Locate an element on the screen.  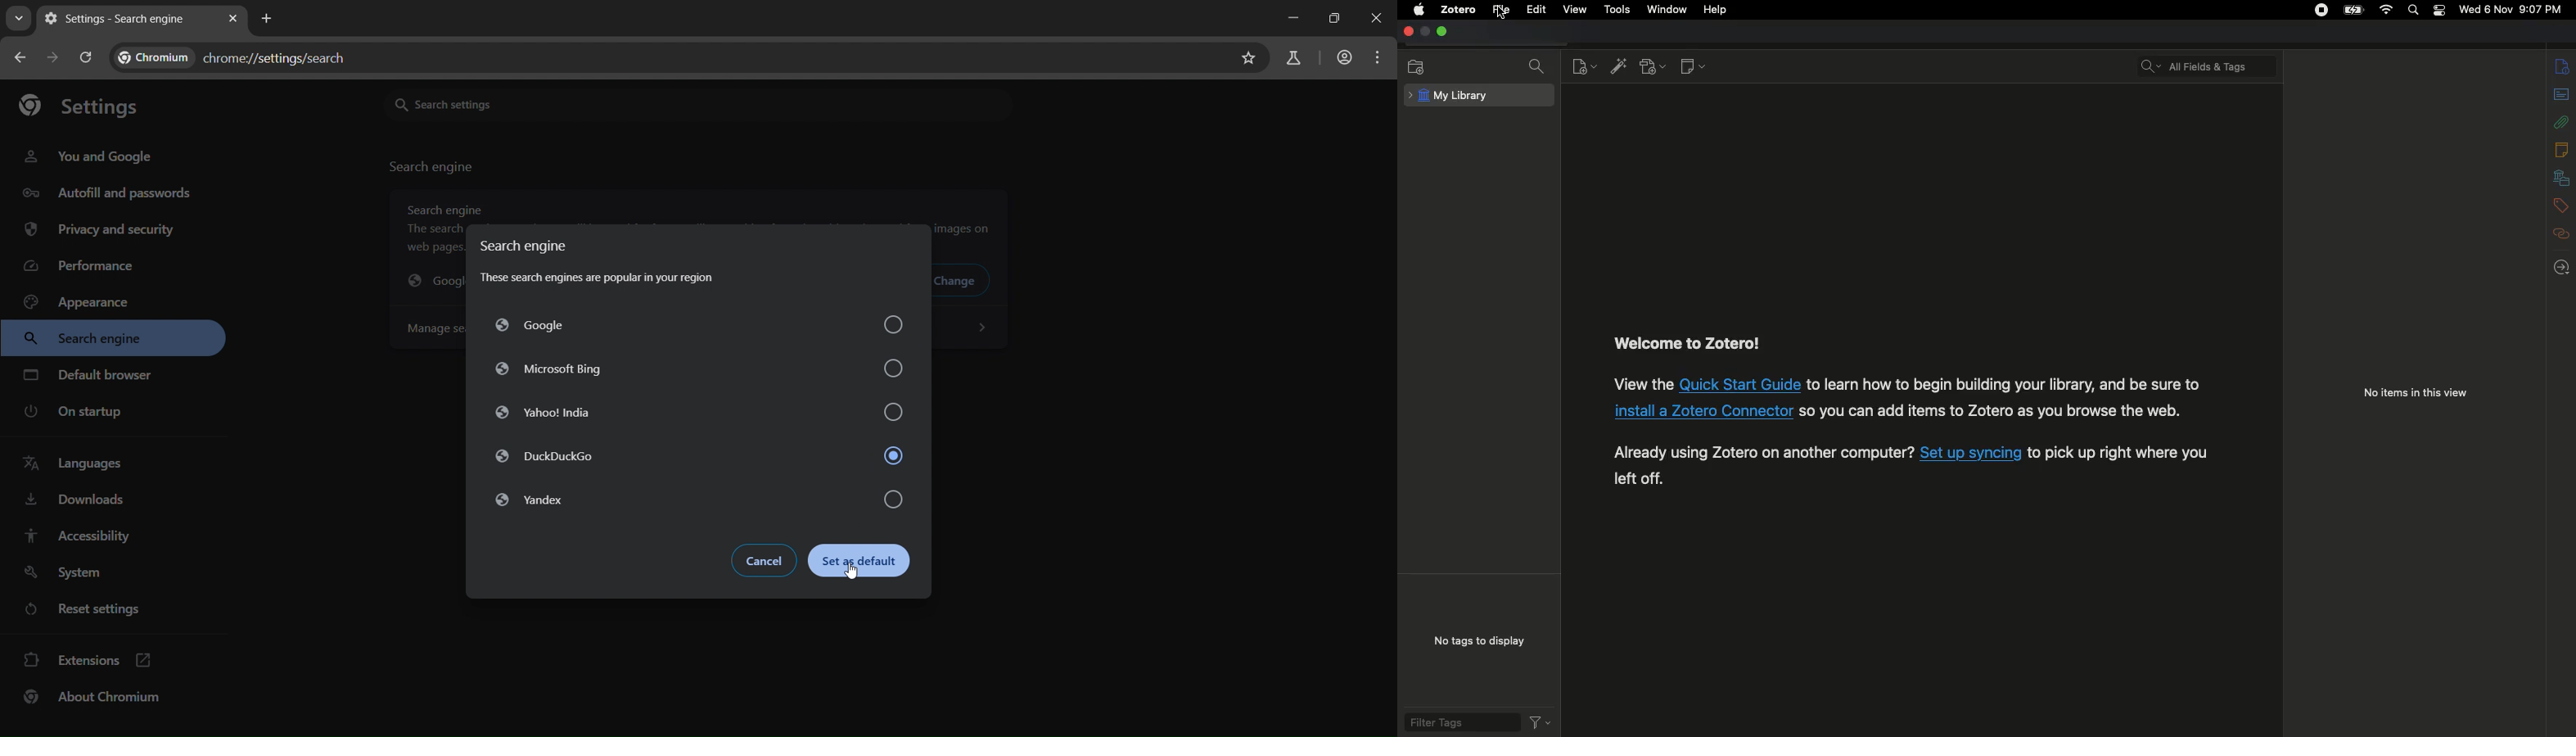
Locate is located at coordinates (2565, 267).